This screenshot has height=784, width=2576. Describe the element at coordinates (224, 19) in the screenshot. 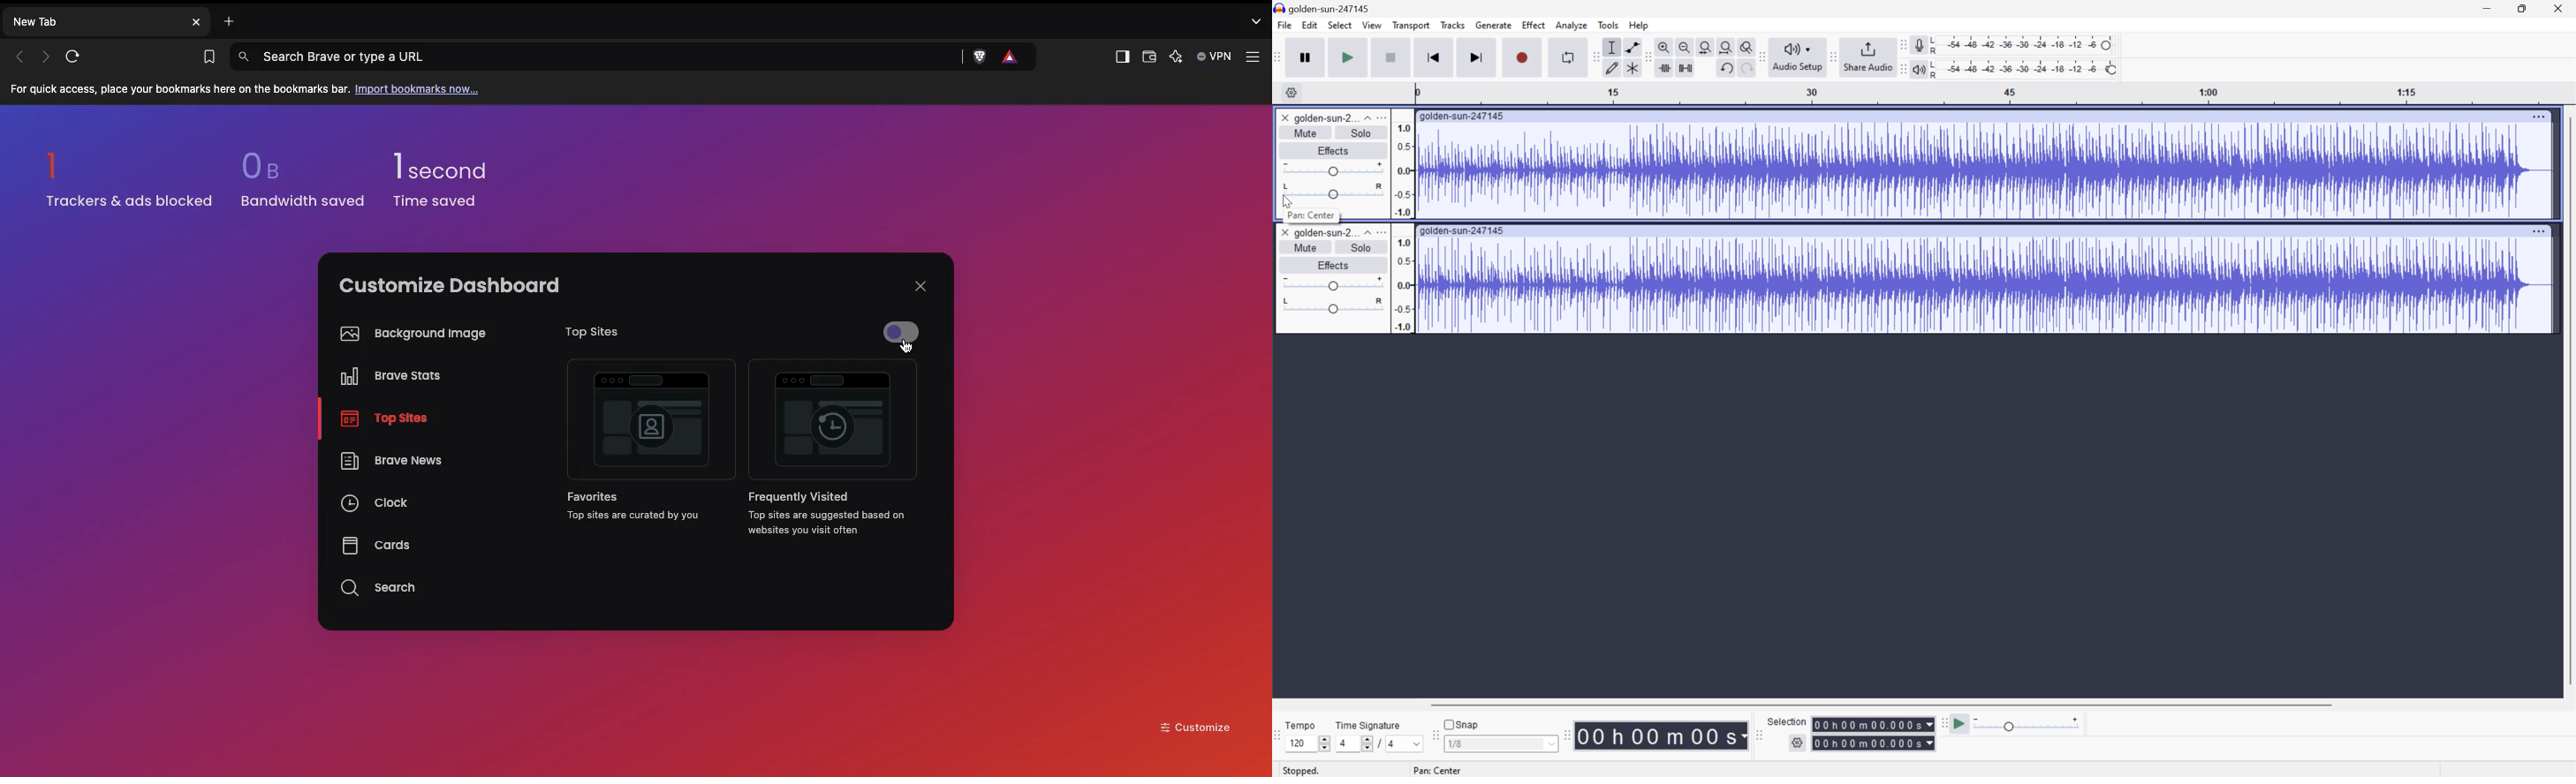

I see `Open new tab` at that location.